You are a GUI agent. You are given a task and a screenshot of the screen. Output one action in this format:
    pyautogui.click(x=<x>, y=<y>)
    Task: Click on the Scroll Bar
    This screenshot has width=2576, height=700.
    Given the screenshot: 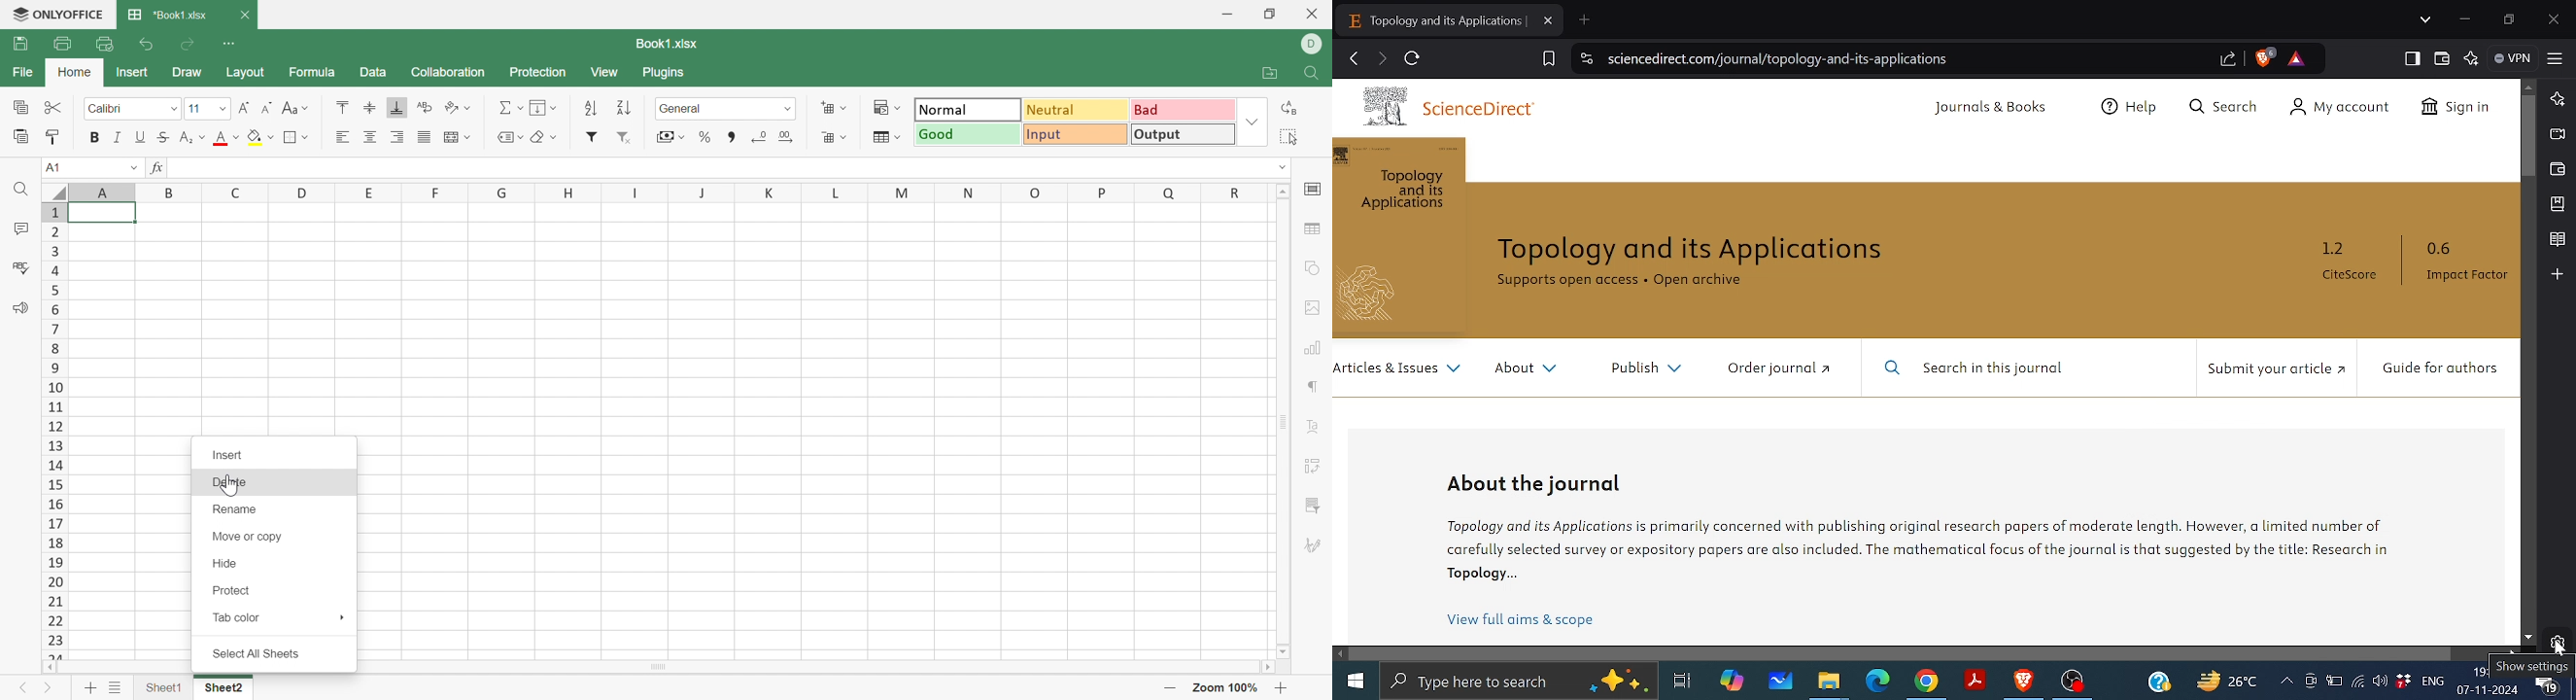 What is the action you would take?
    pyautogui.click(x=1285, y=423)
    